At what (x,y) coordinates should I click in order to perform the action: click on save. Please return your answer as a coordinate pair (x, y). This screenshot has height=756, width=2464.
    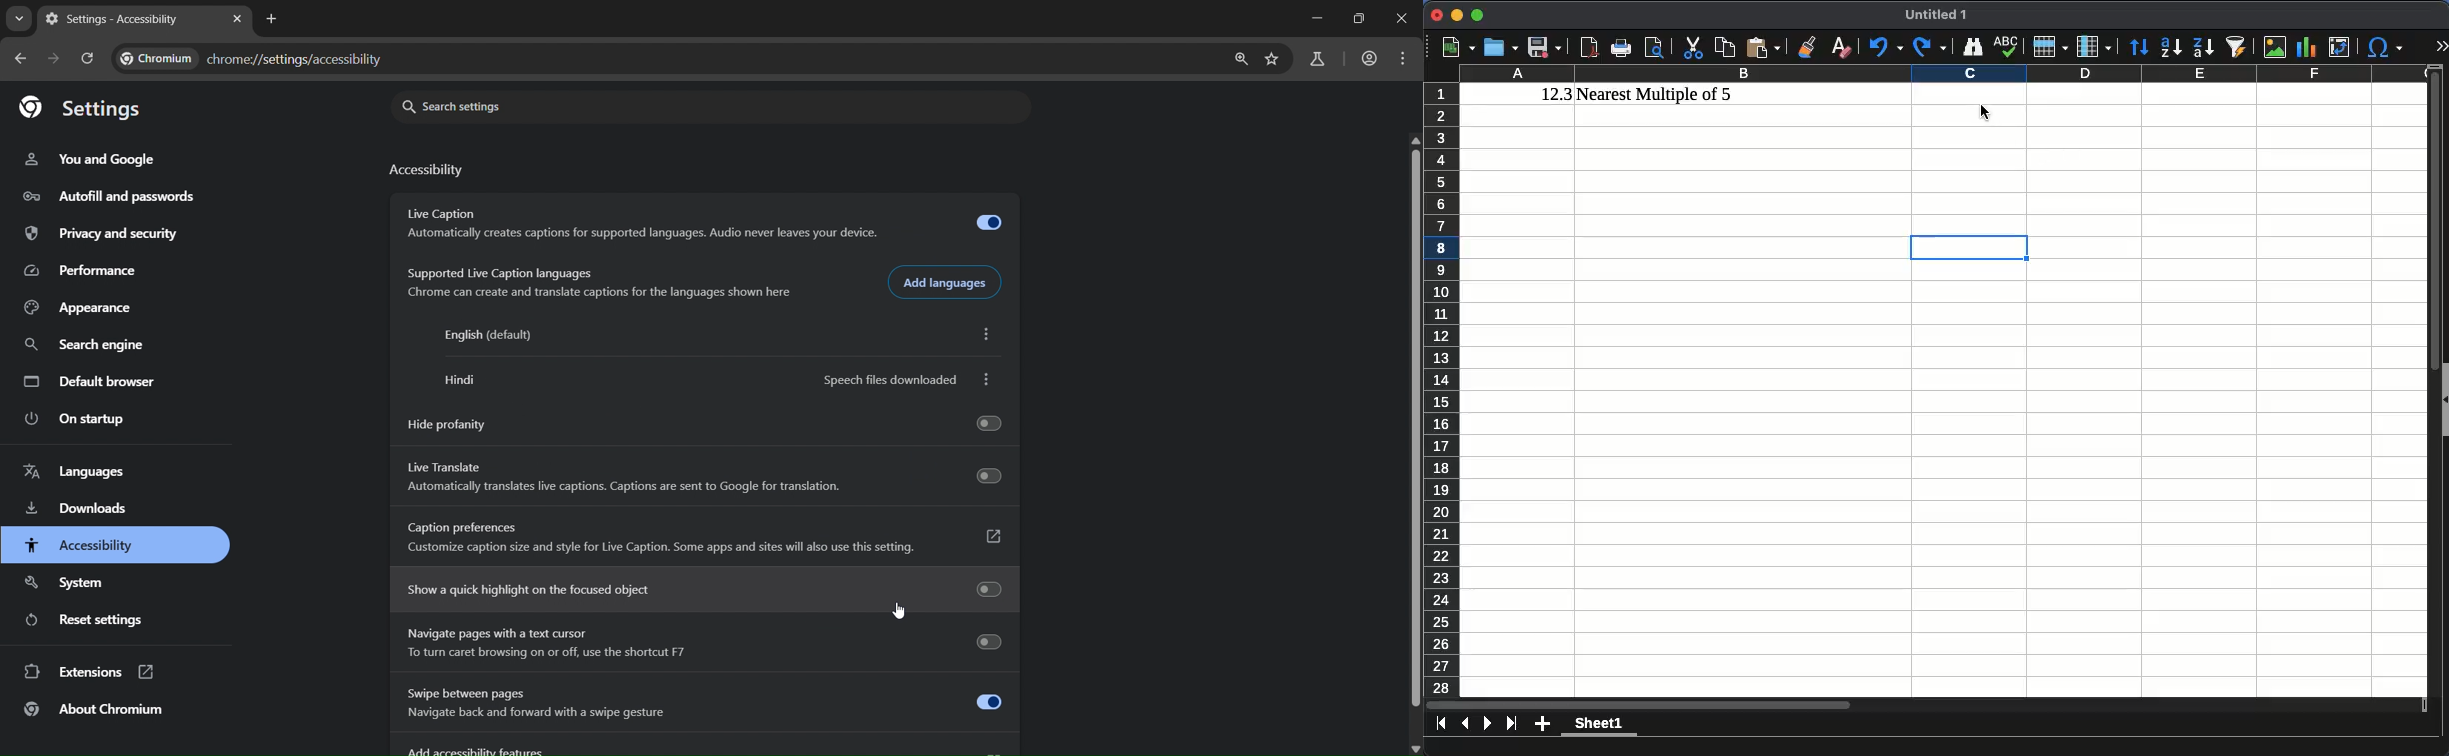
    Looking at the image, I should click on (1544, 47).